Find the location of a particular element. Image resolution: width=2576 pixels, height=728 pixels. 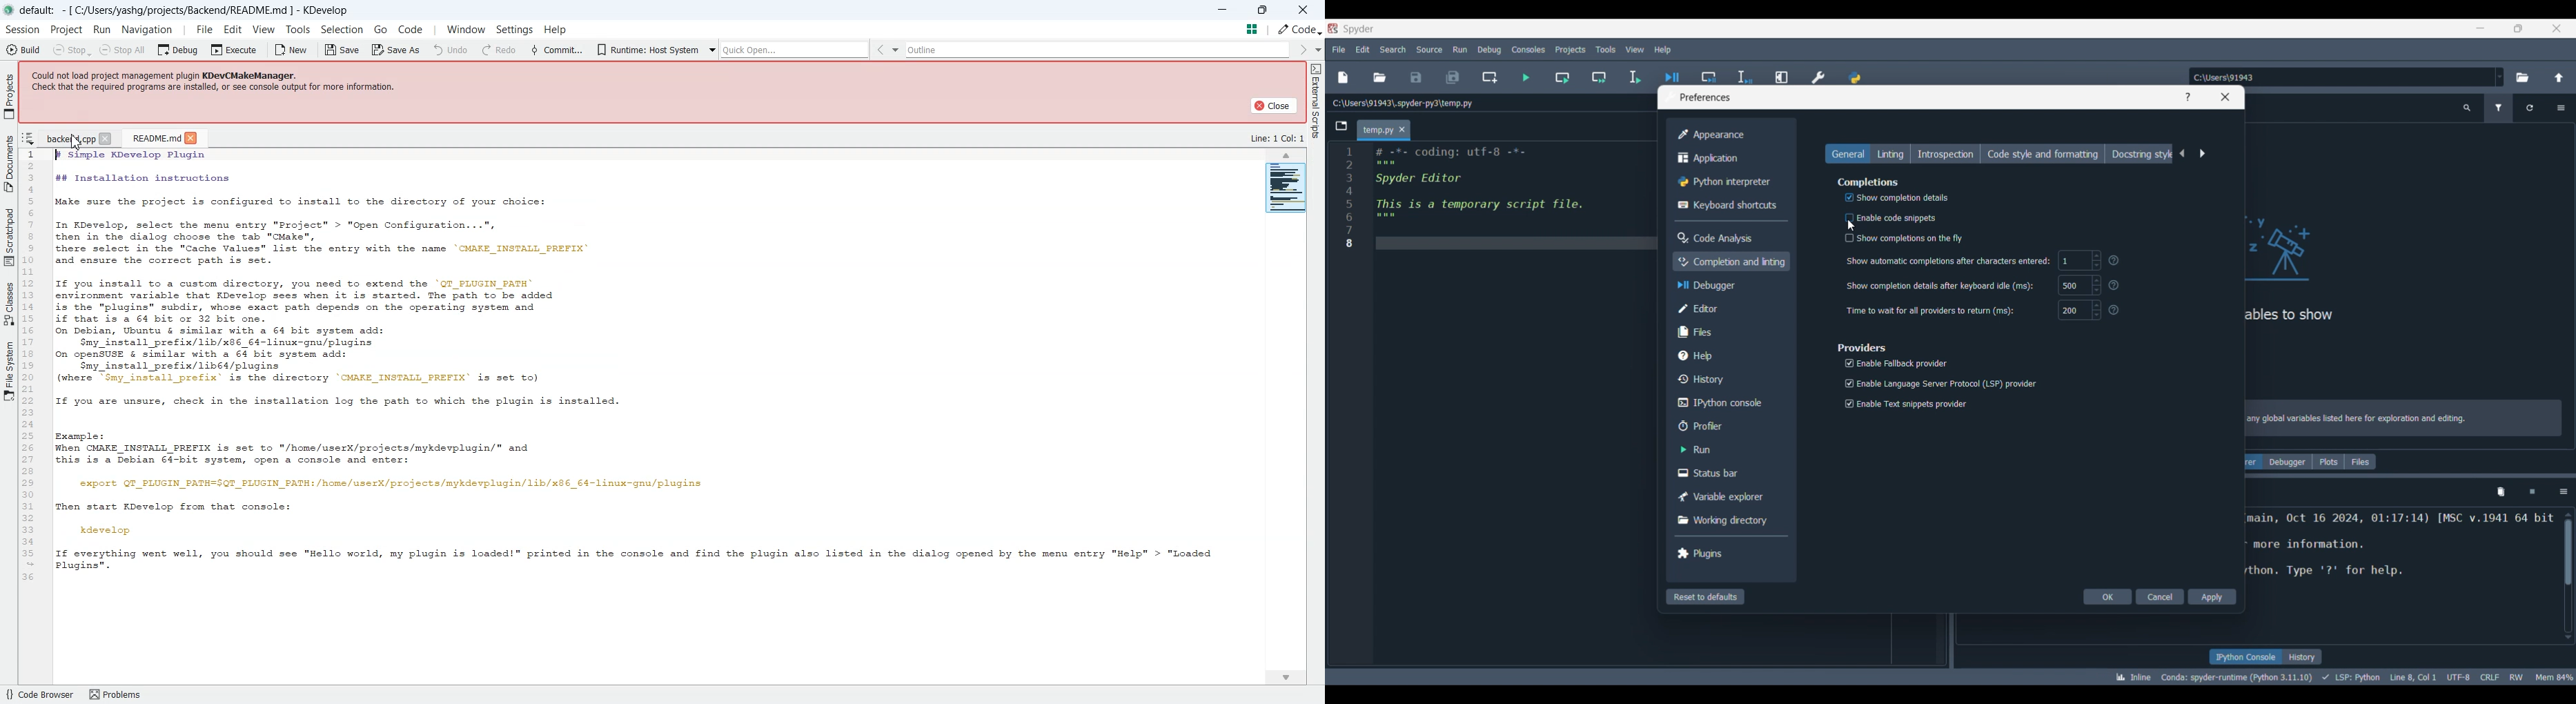

Maximize current line is located at coordinates (1783, 72).